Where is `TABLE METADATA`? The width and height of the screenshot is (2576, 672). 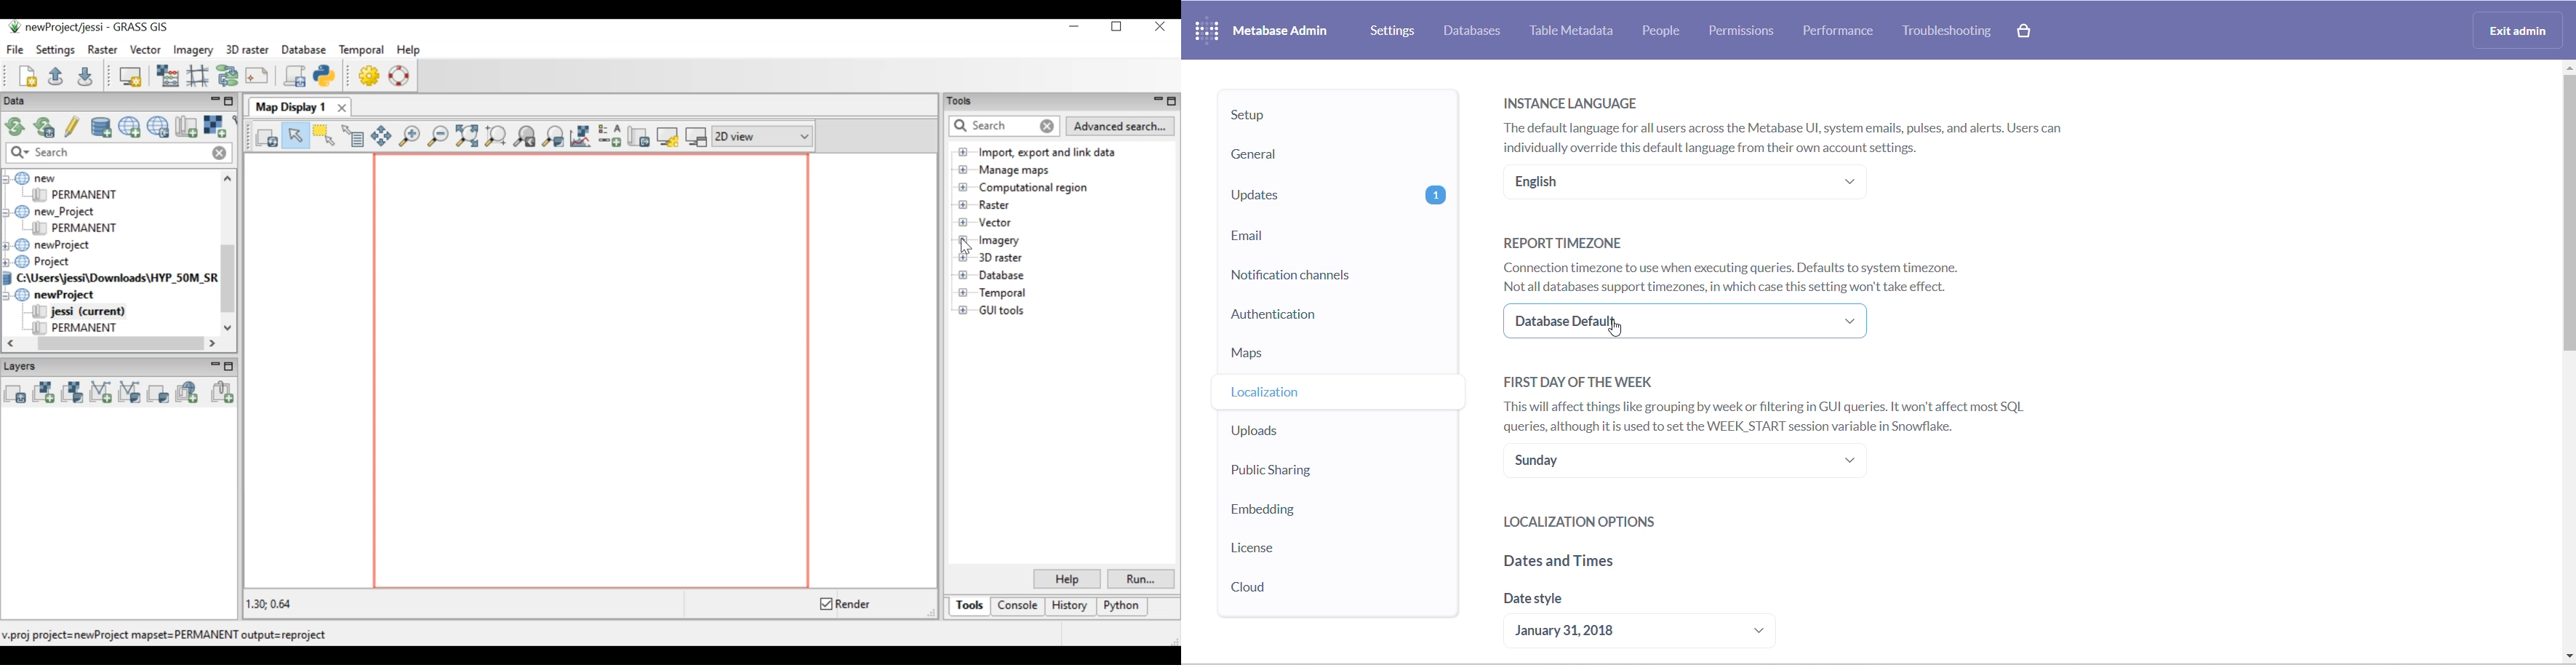 TABLE METADATA is located at coordinates (1575, 31).